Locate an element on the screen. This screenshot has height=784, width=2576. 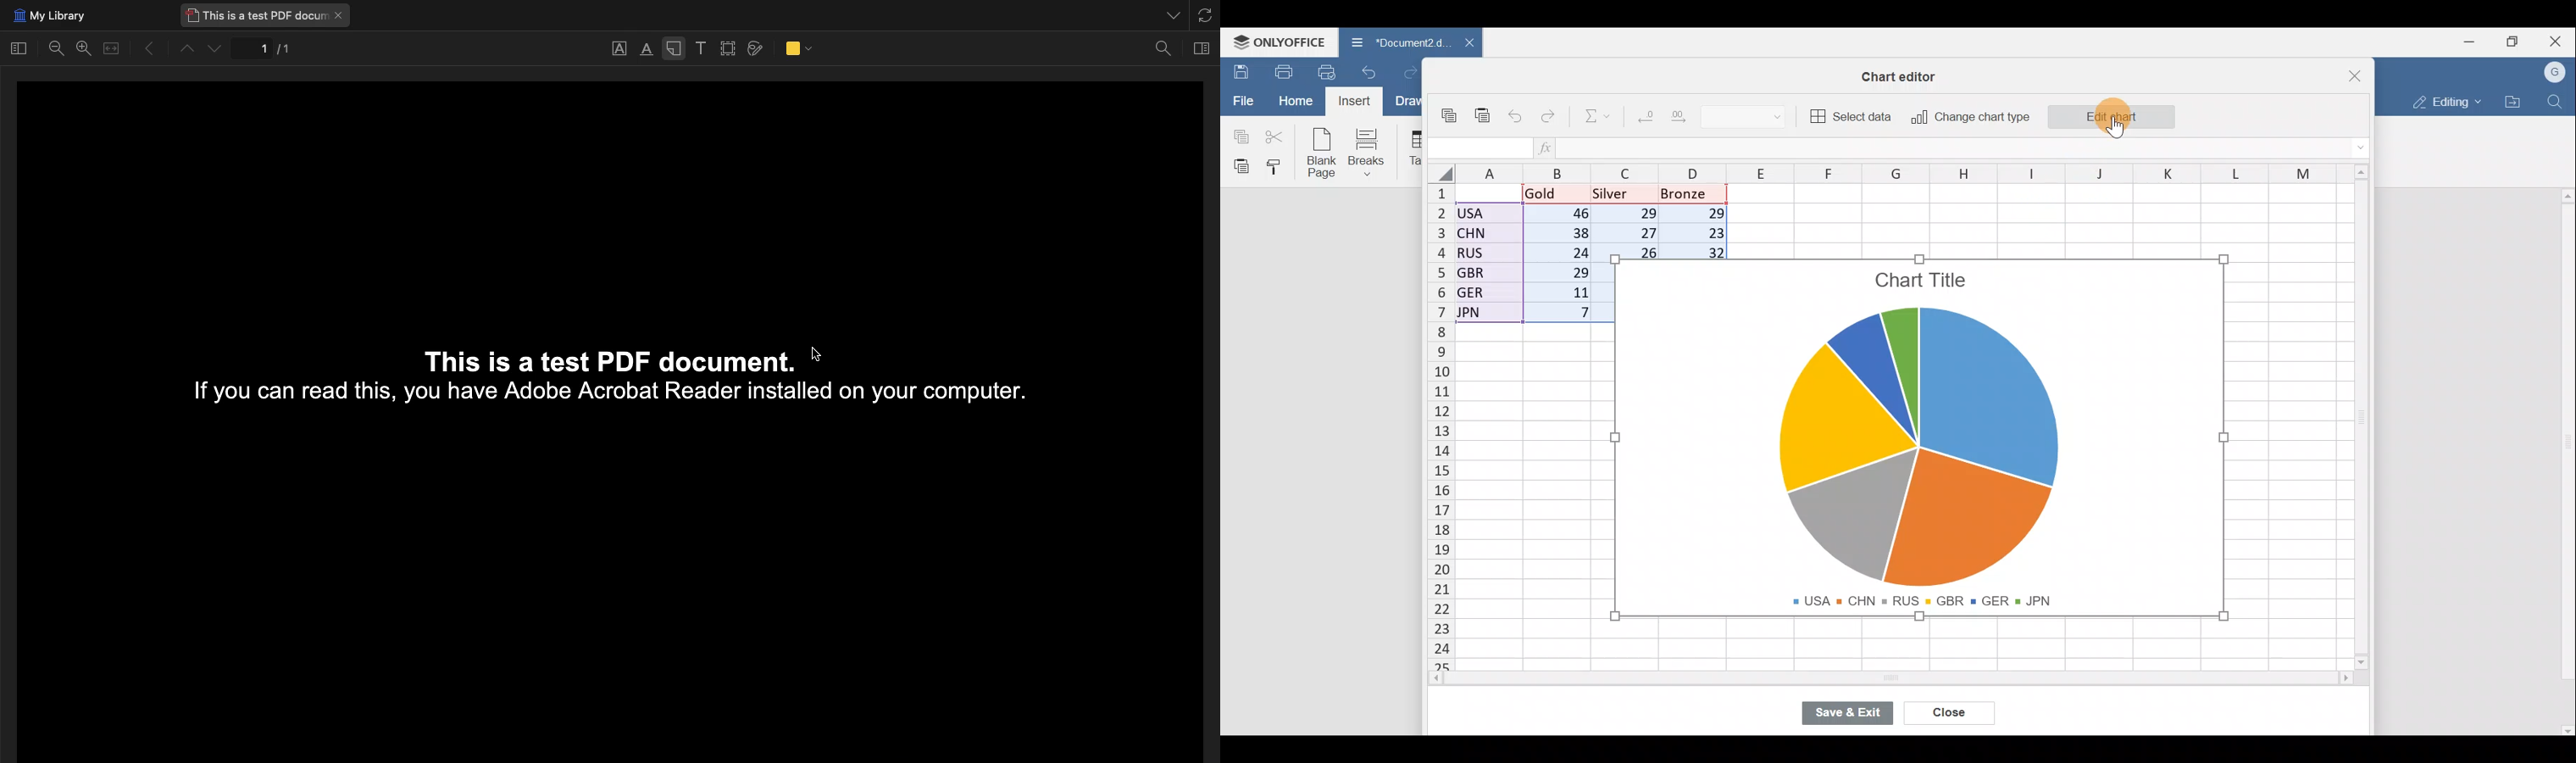
Editing mode is located at coordinates (2445, 99).